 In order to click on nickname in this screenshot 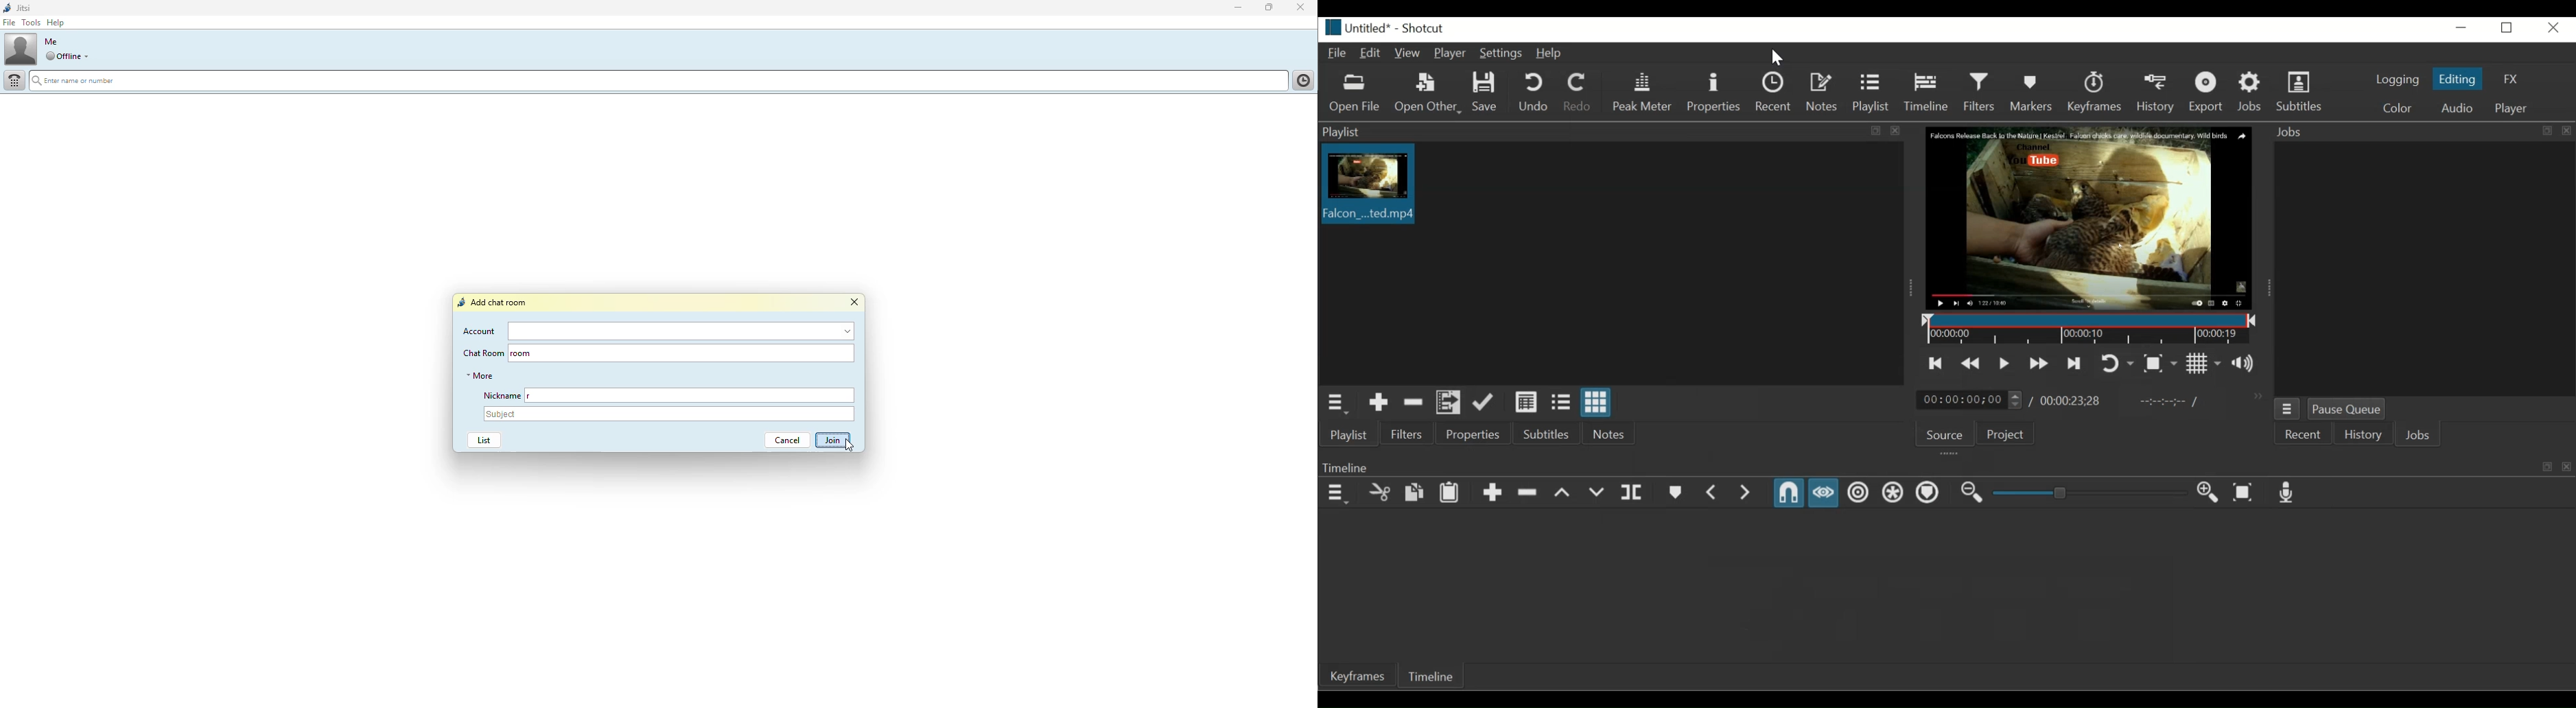, I will do `click(499, 394)`.